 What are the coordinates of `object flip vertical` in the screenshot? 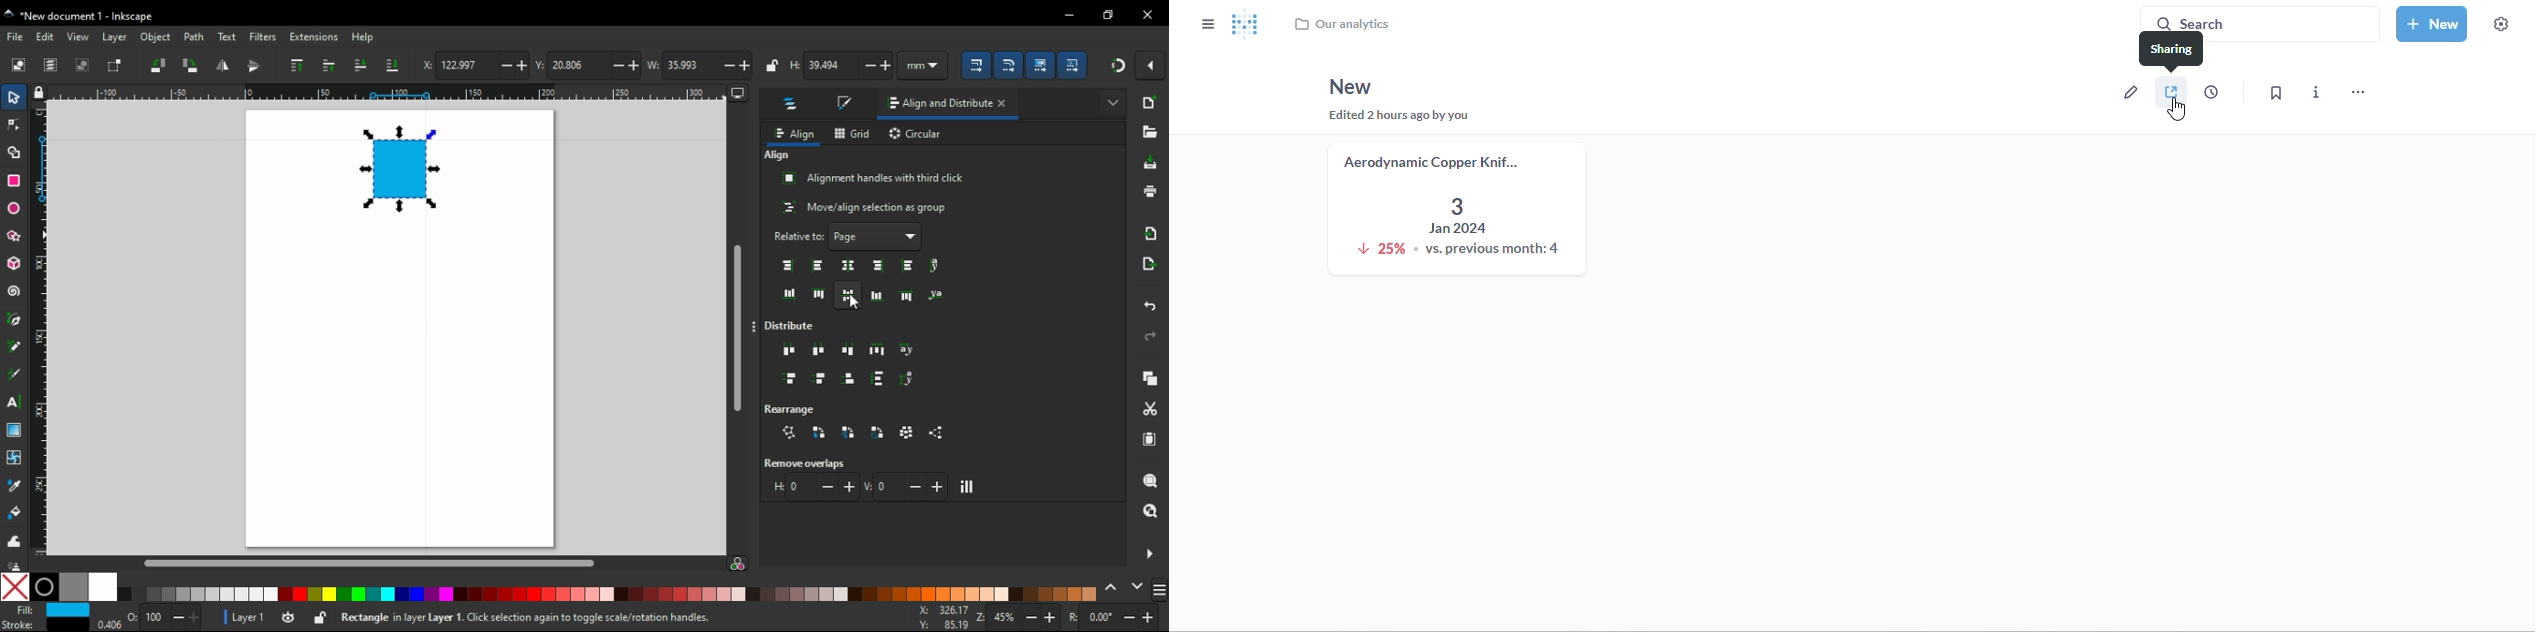 It's located at (254, 67).